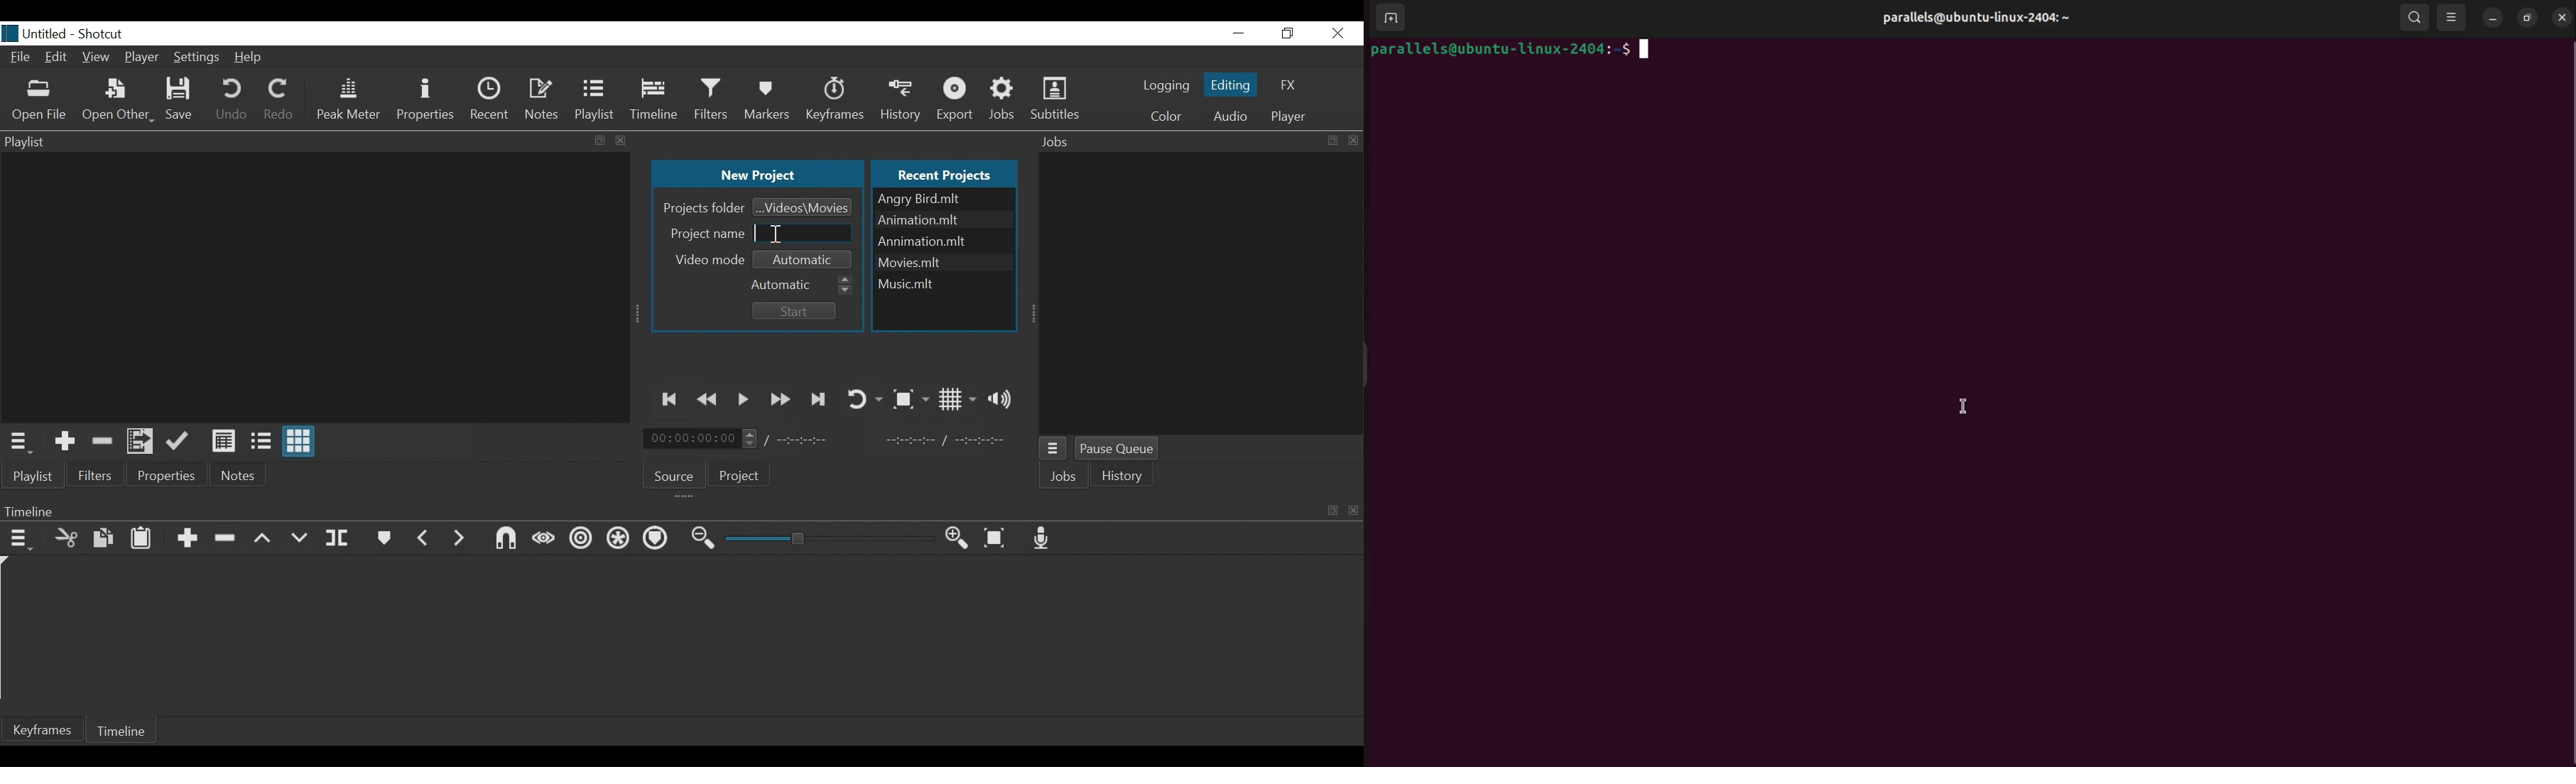 The width and height of the screenshot is (2576, 784). Describe the element at coordinates (945, 440) in the screenshot. I see `In Point` at that location.